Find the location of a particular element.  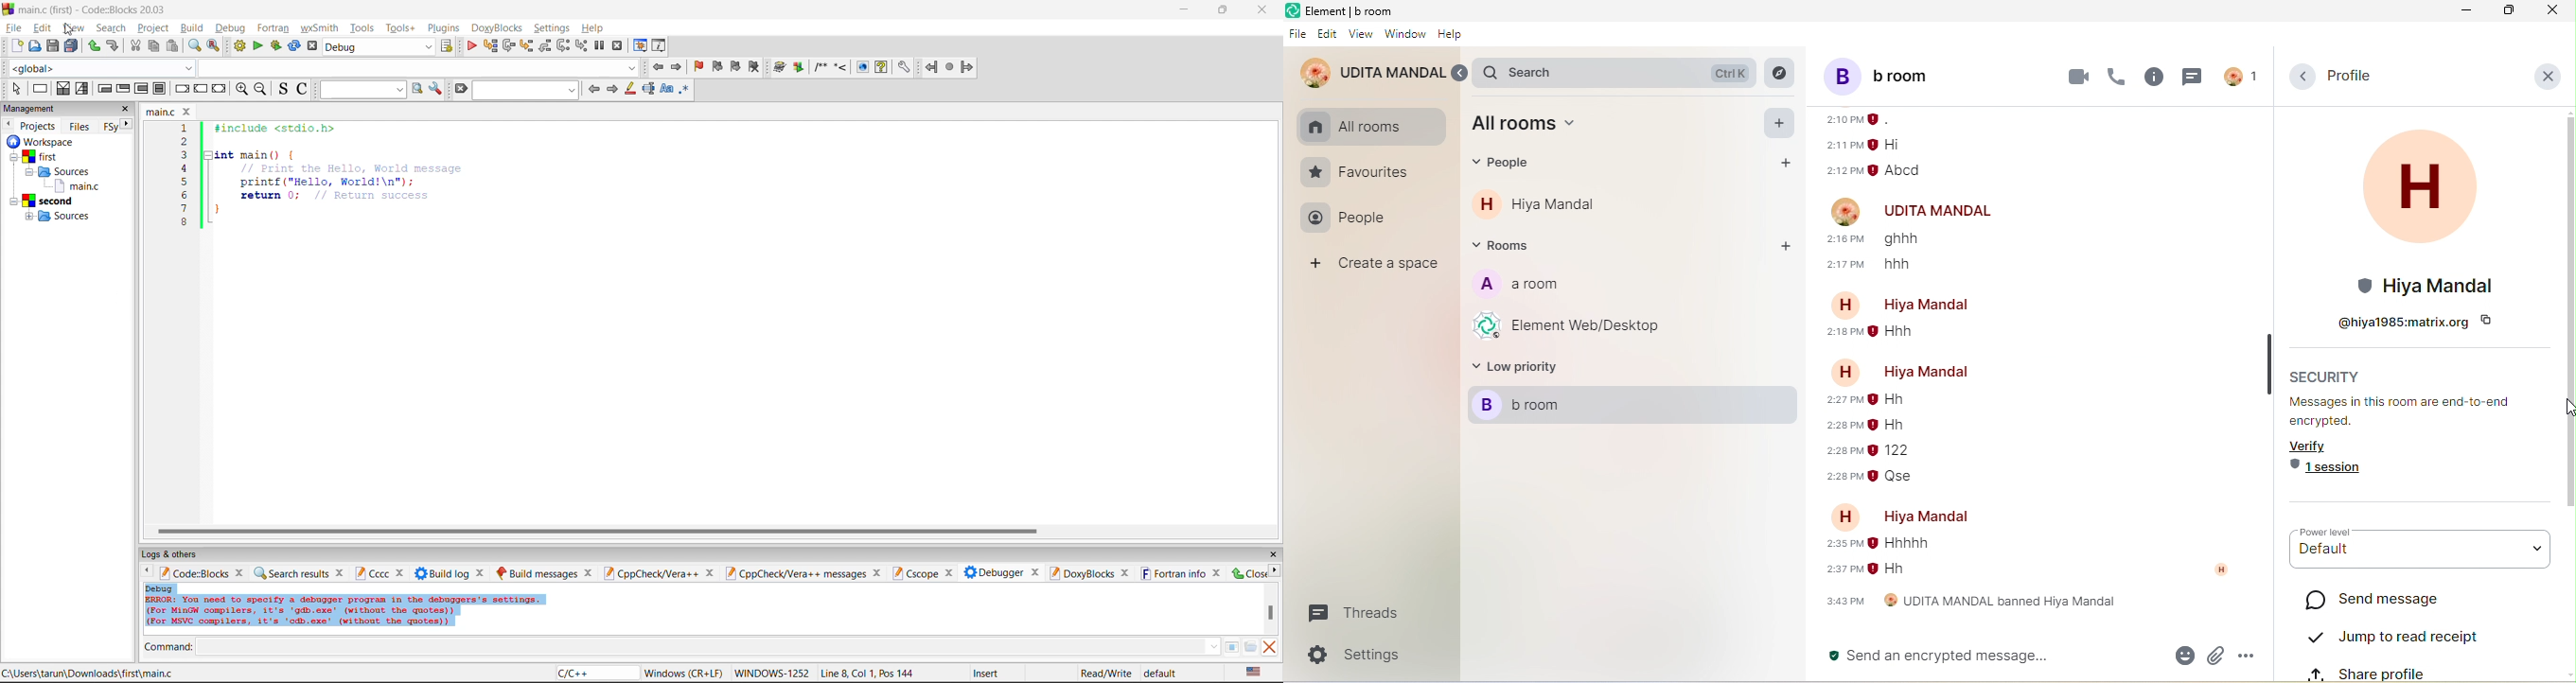

all room is located at coordinates (1532, 127).